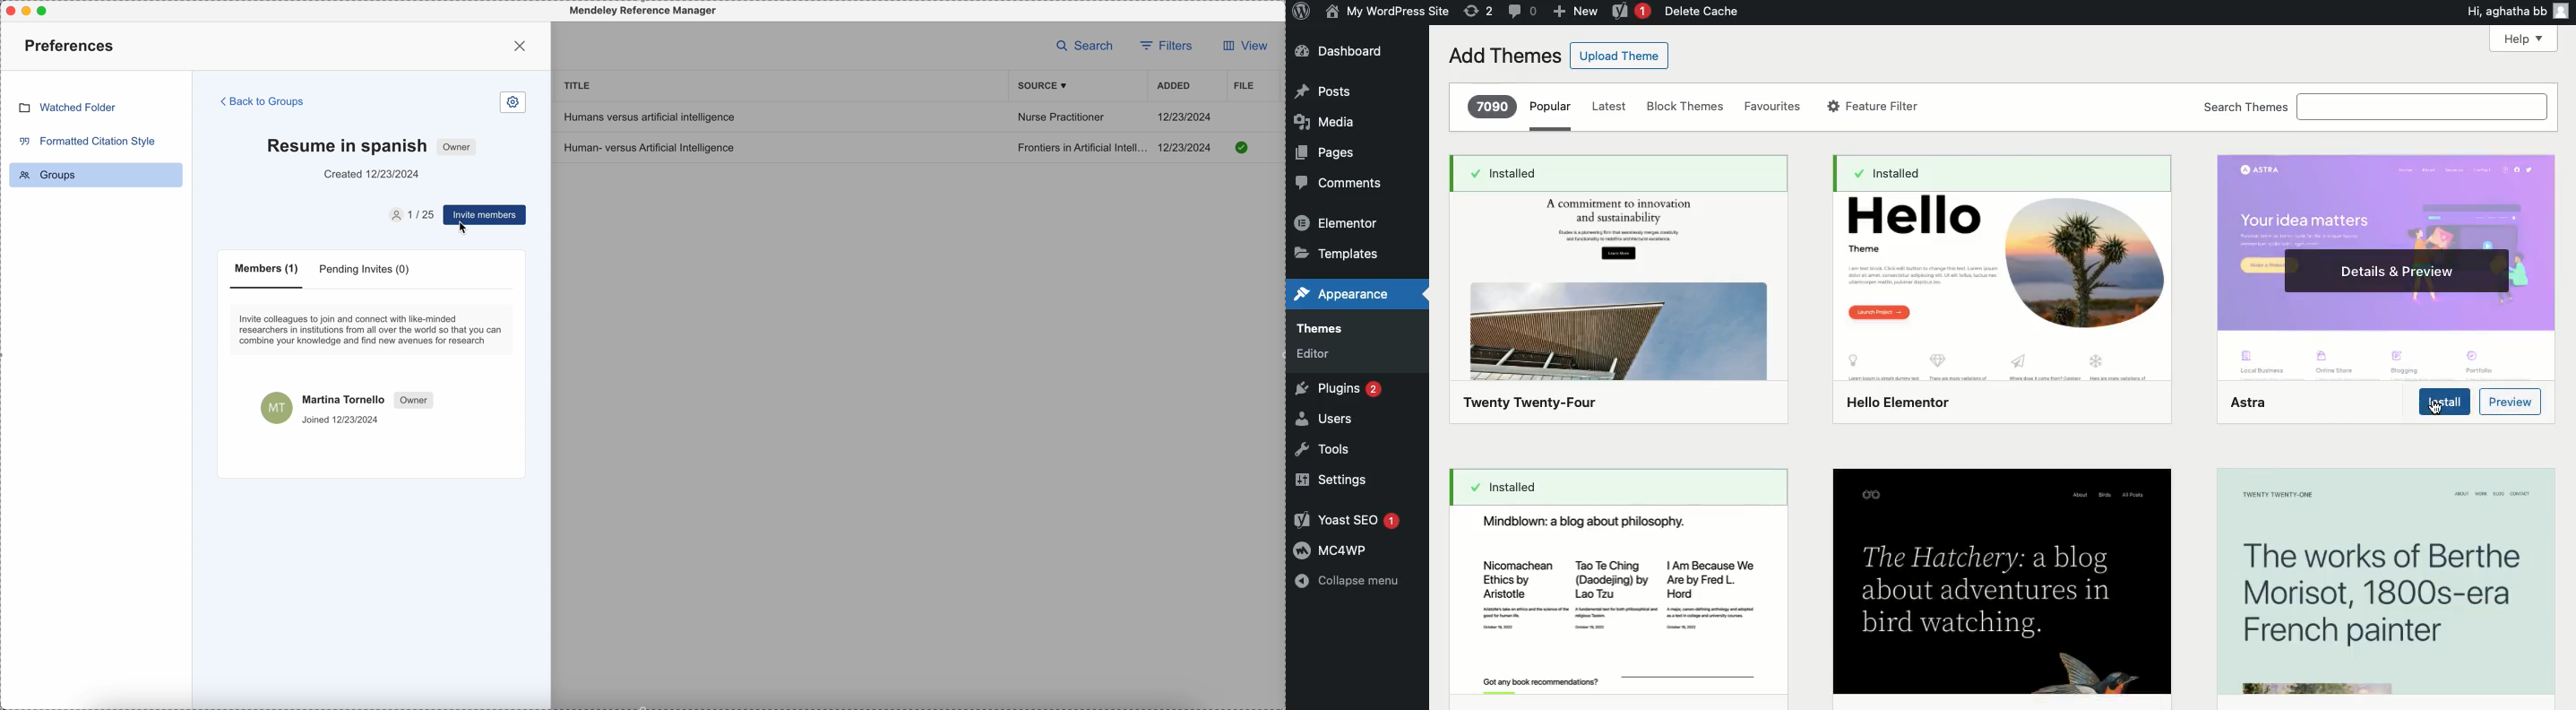  I want to click on group settings, so click(513, 103).